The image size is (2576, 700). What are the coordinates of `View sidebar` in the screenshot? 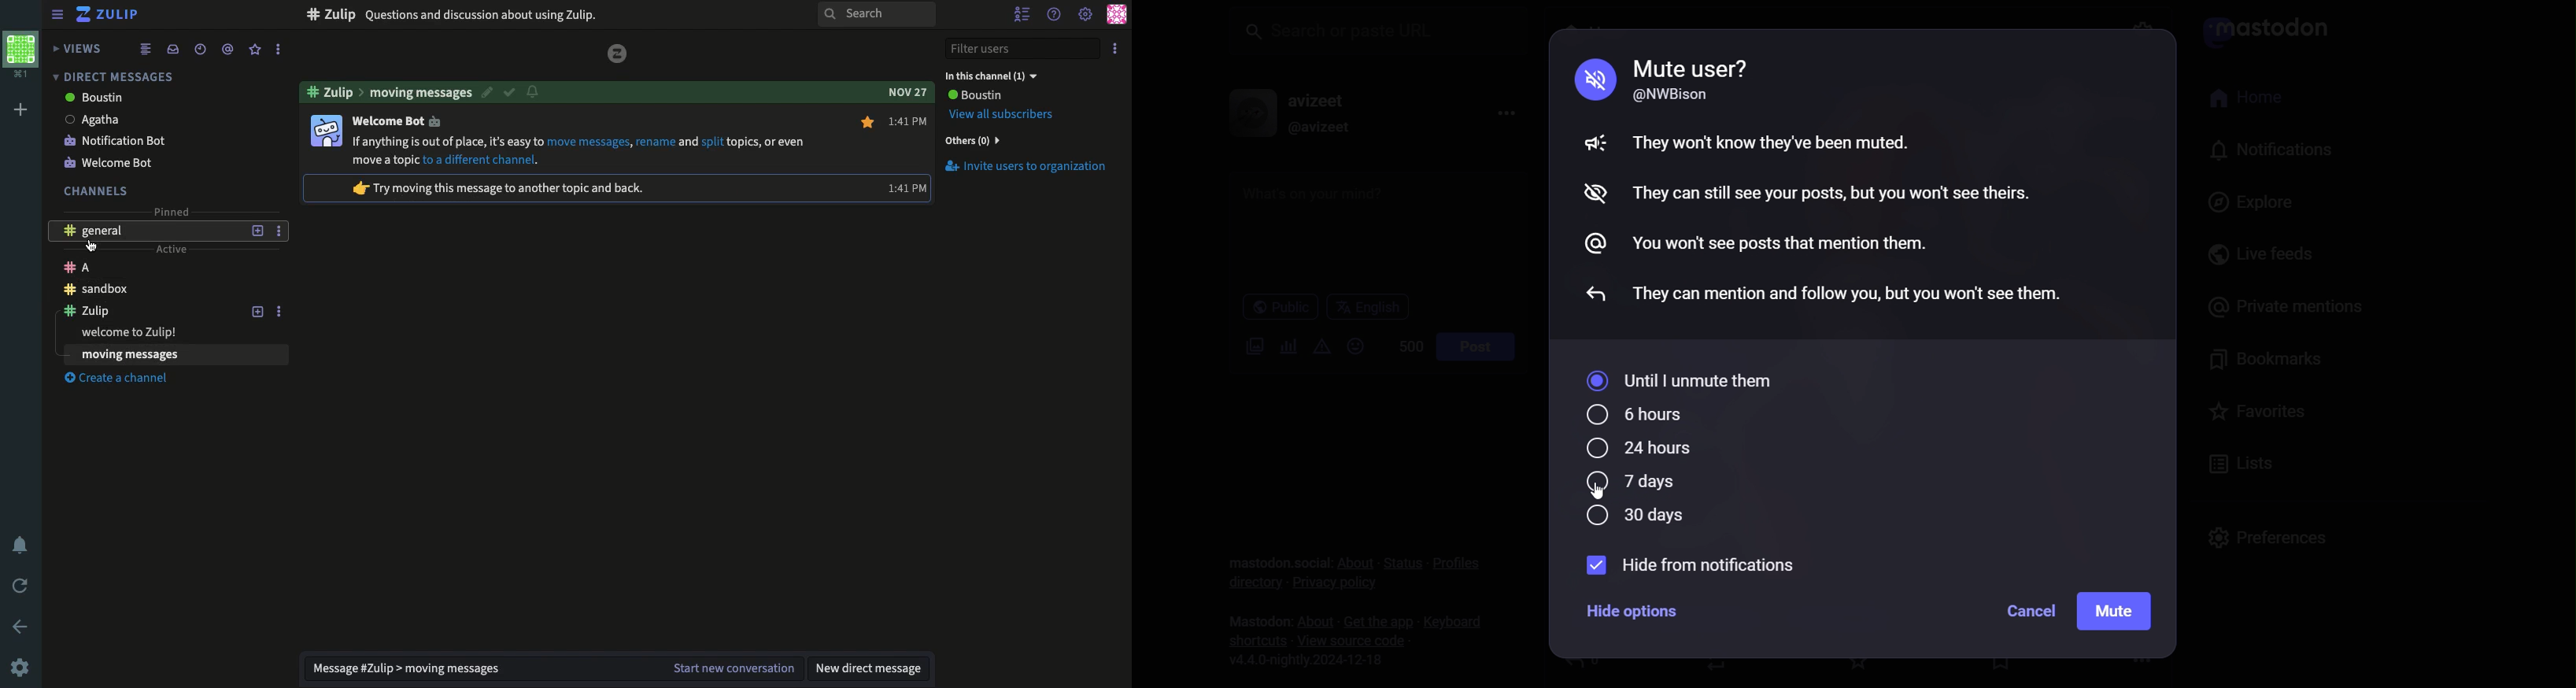 It's located at (58, 17).